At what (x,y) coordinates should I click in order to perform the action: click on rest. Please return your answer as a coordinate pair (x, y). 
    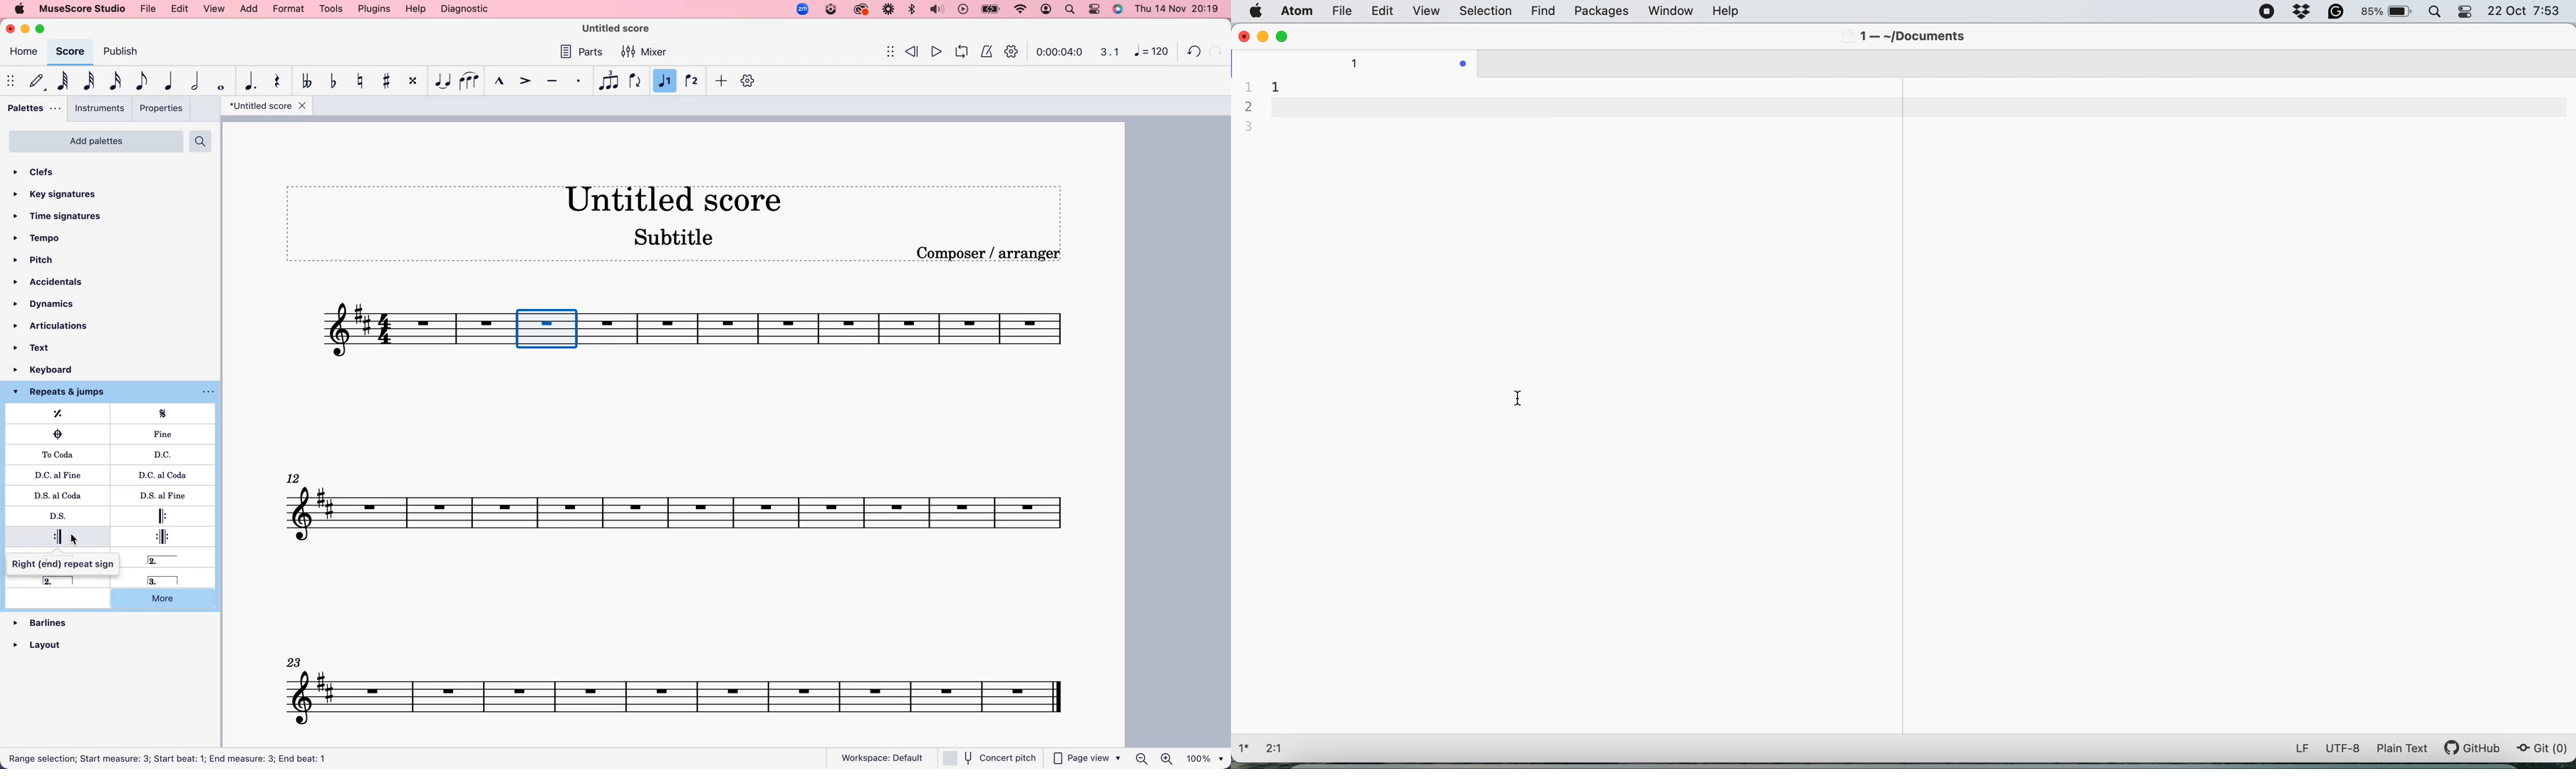
    Looking at the image, I should click on (279, 83).